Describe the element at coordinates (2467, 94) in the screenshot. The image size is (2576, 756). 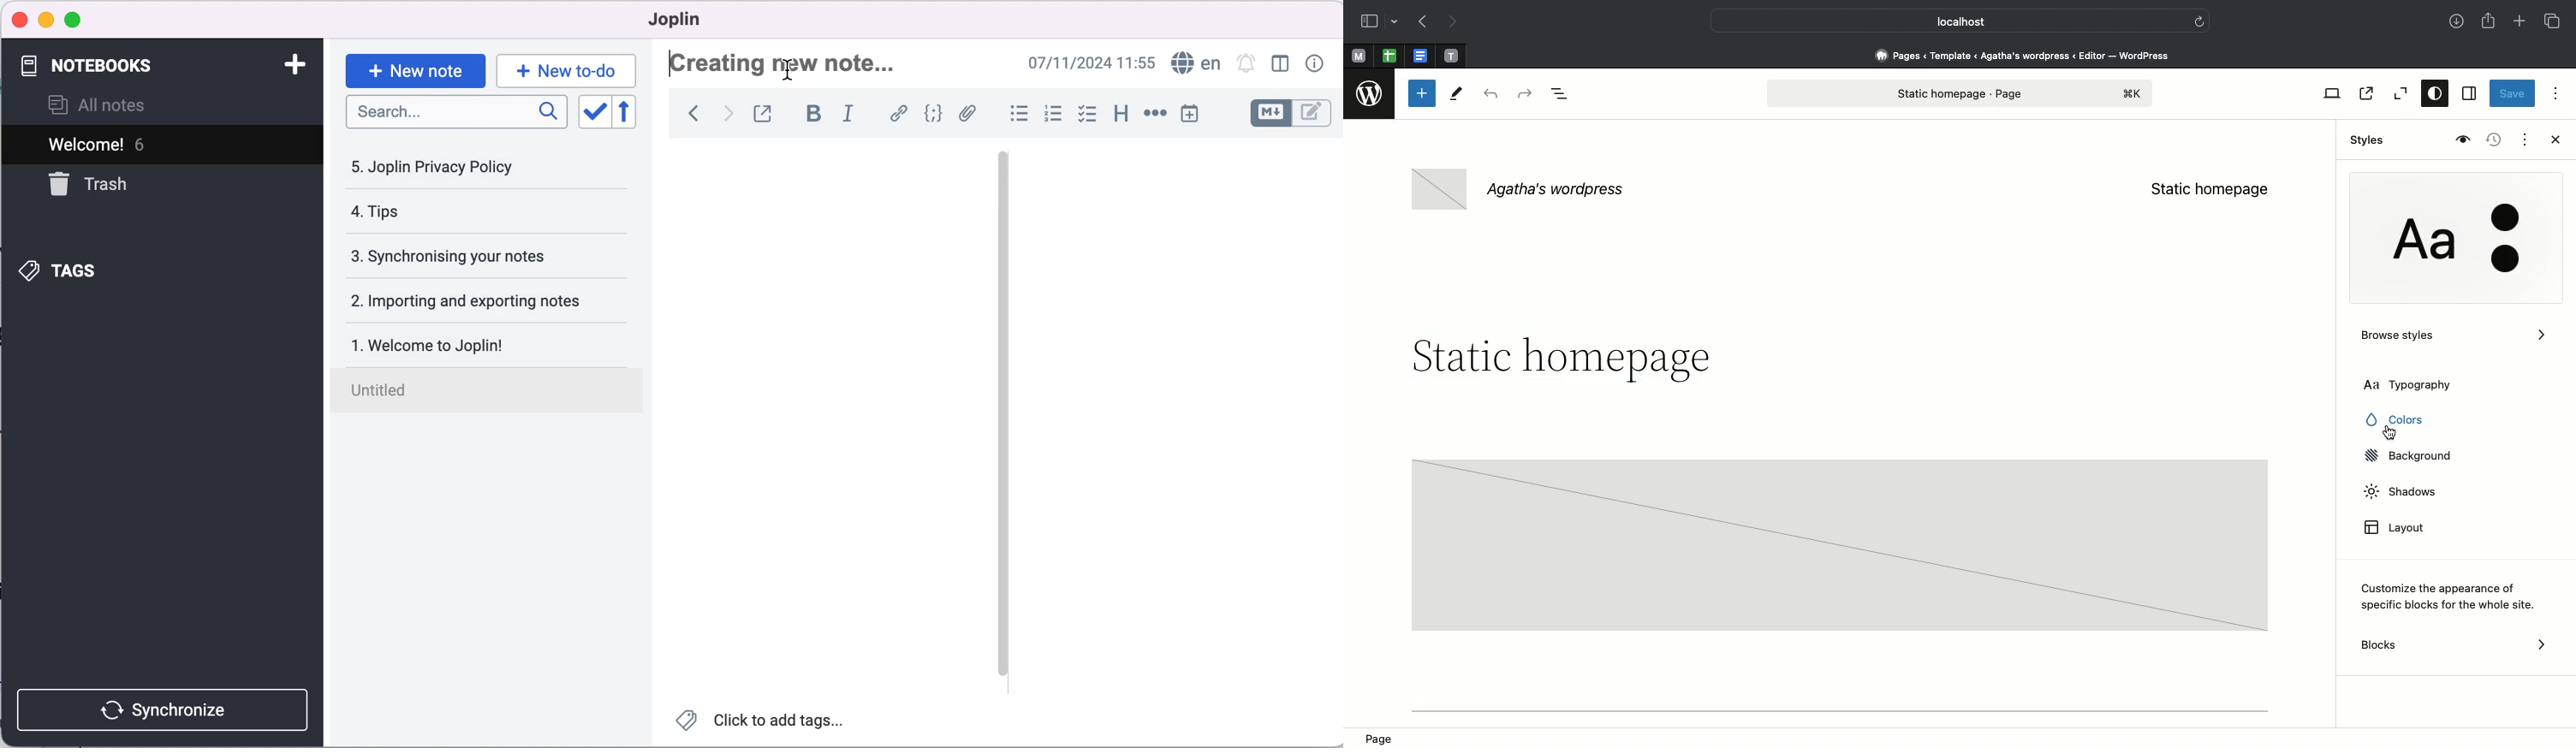
I see `Settings` at that location.